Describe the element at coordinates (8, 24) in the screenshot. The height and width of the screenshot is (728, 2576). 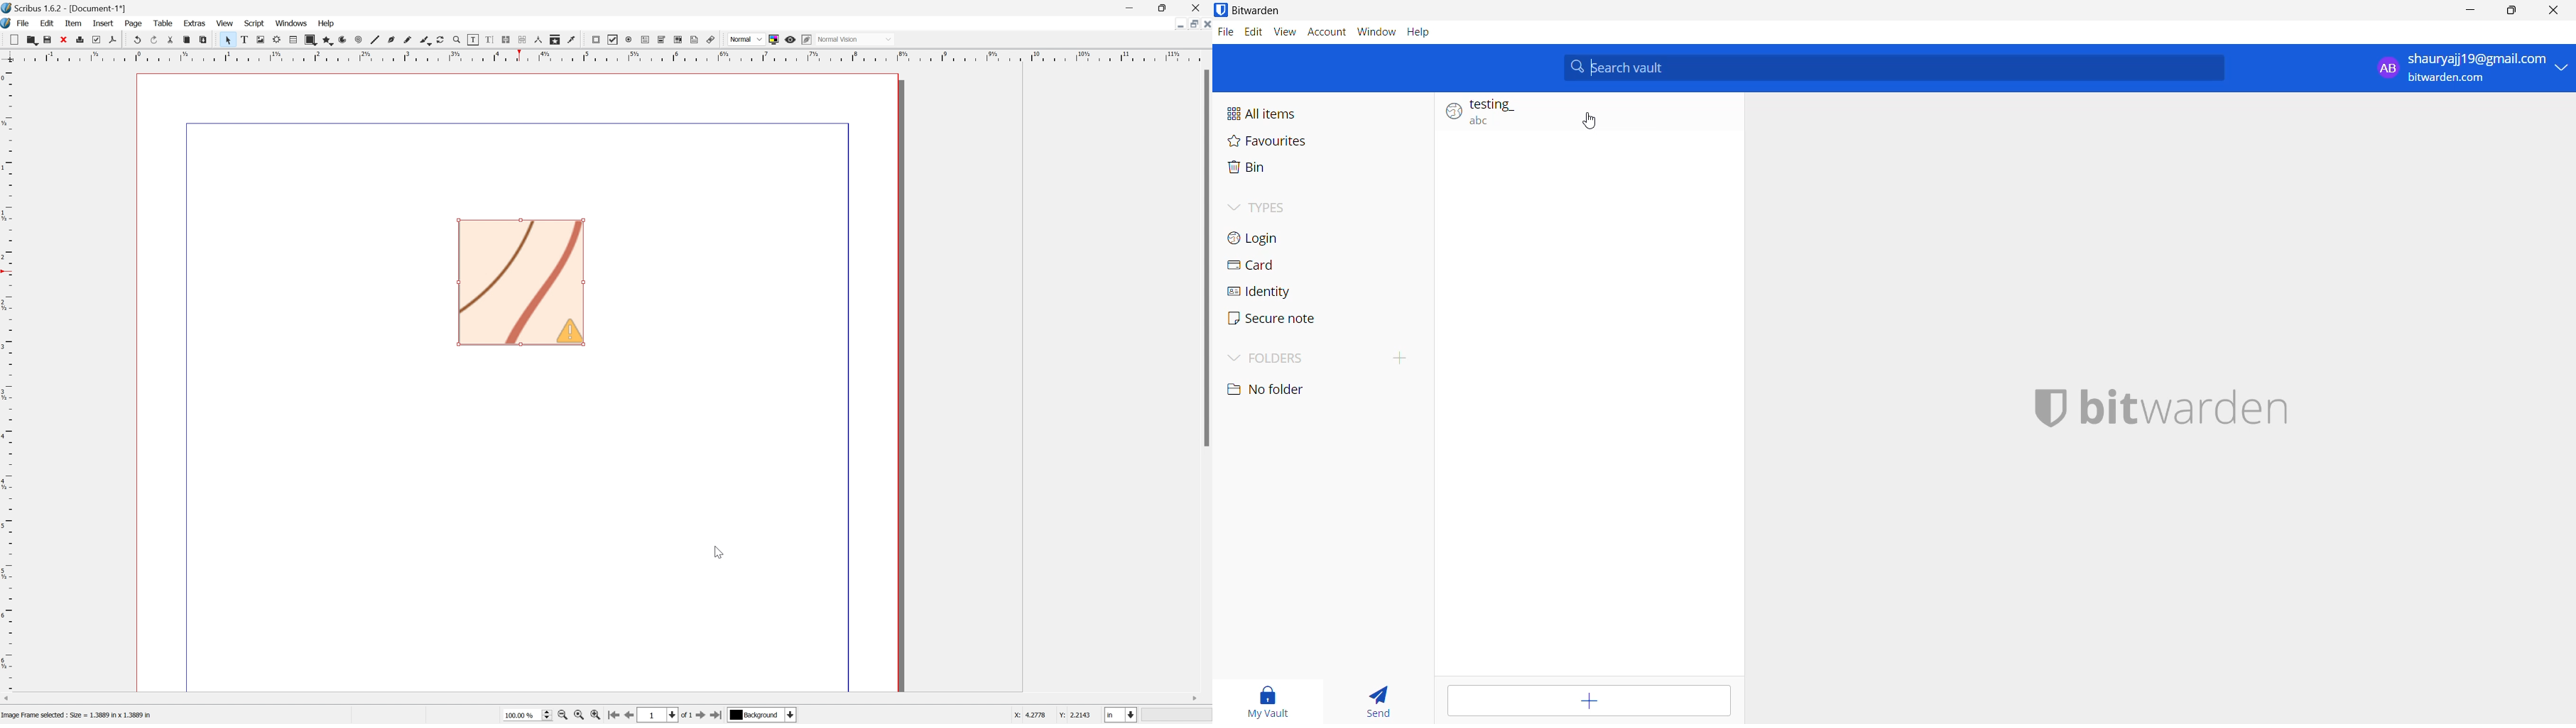
I see `Scribus` at that location.